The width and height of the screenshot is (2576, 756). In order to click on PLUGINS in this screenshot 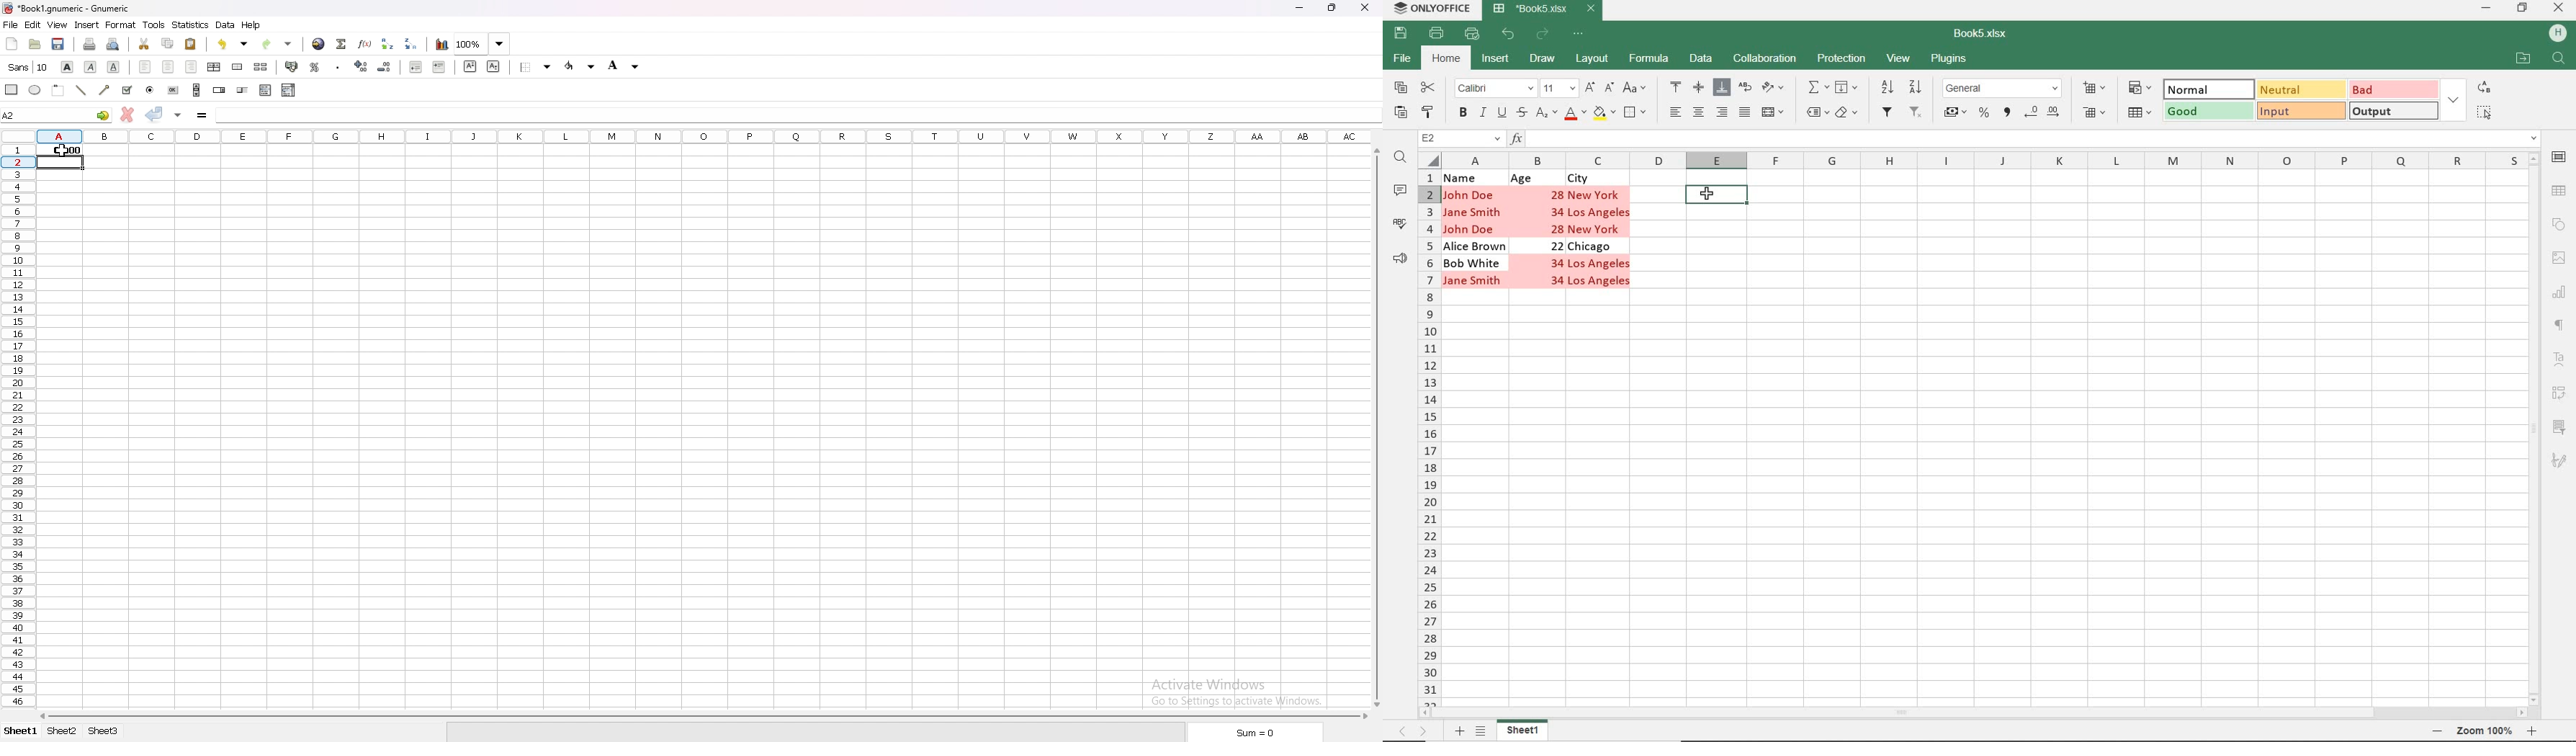, I will do `click(1950, 60)`.